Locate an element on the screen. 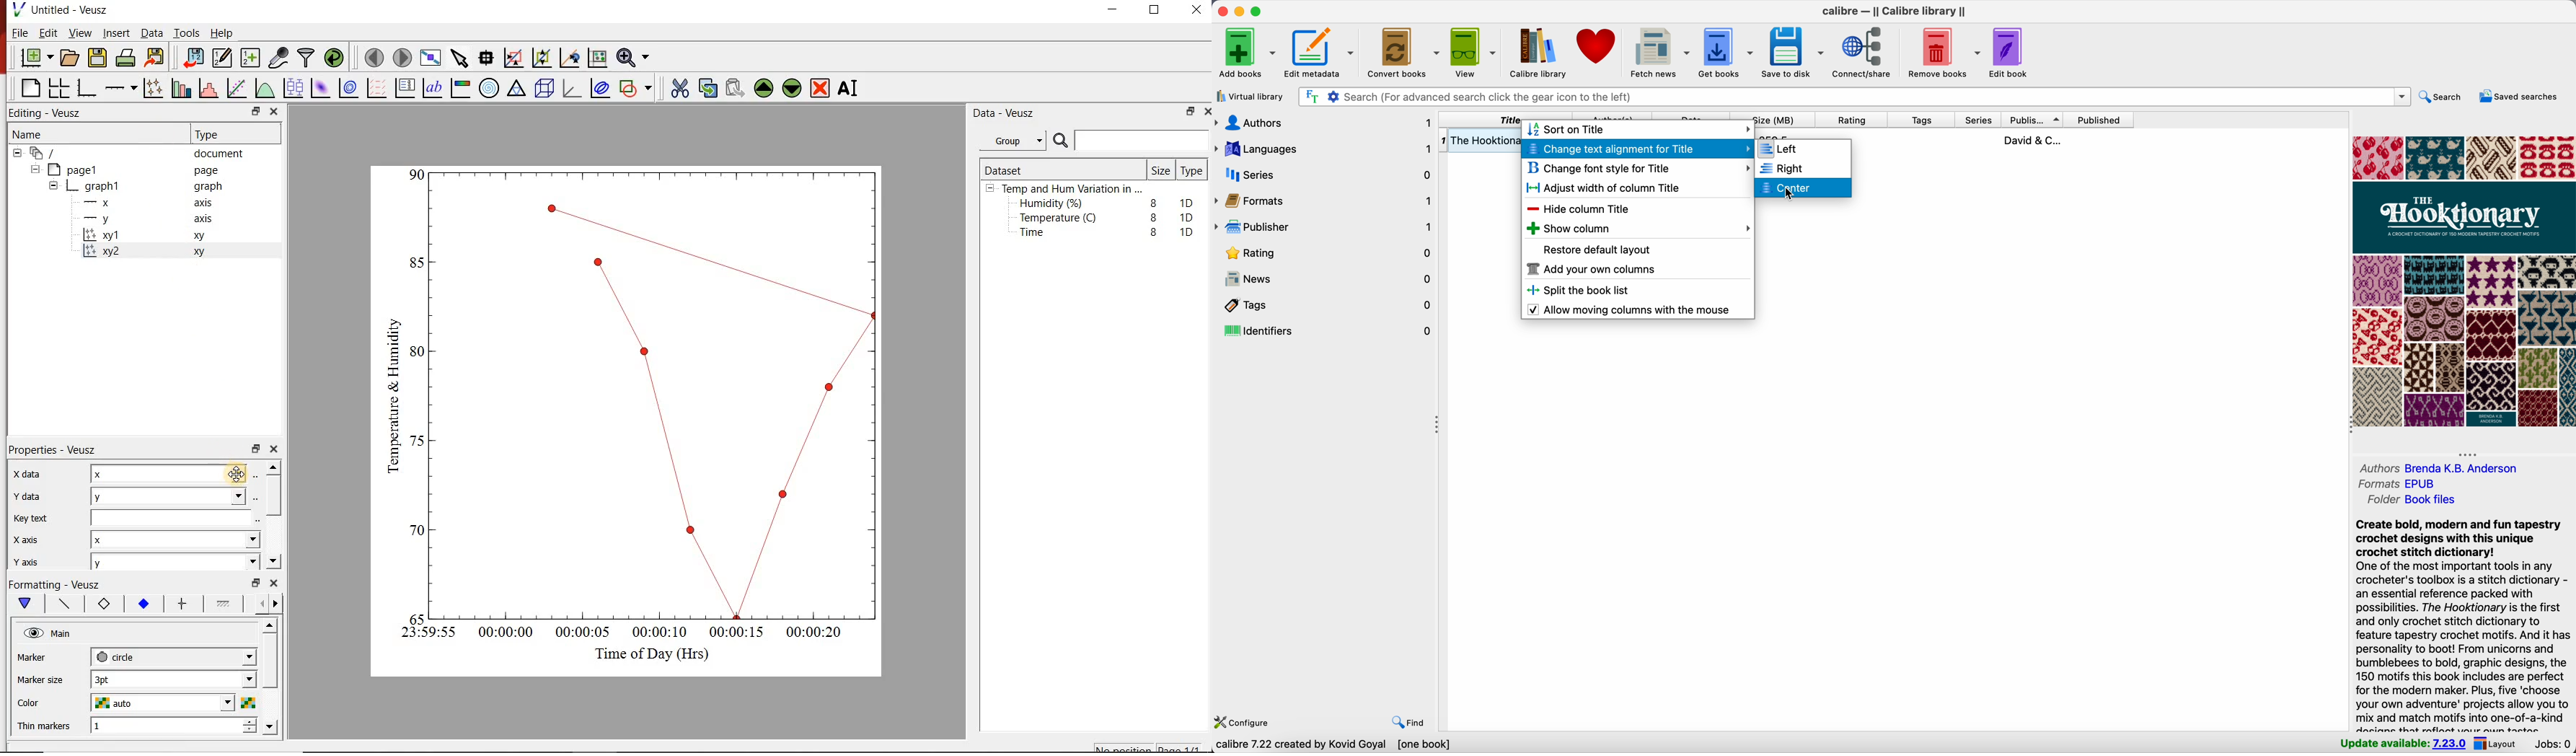  Color dropdown is located at coordinates (206, 703).